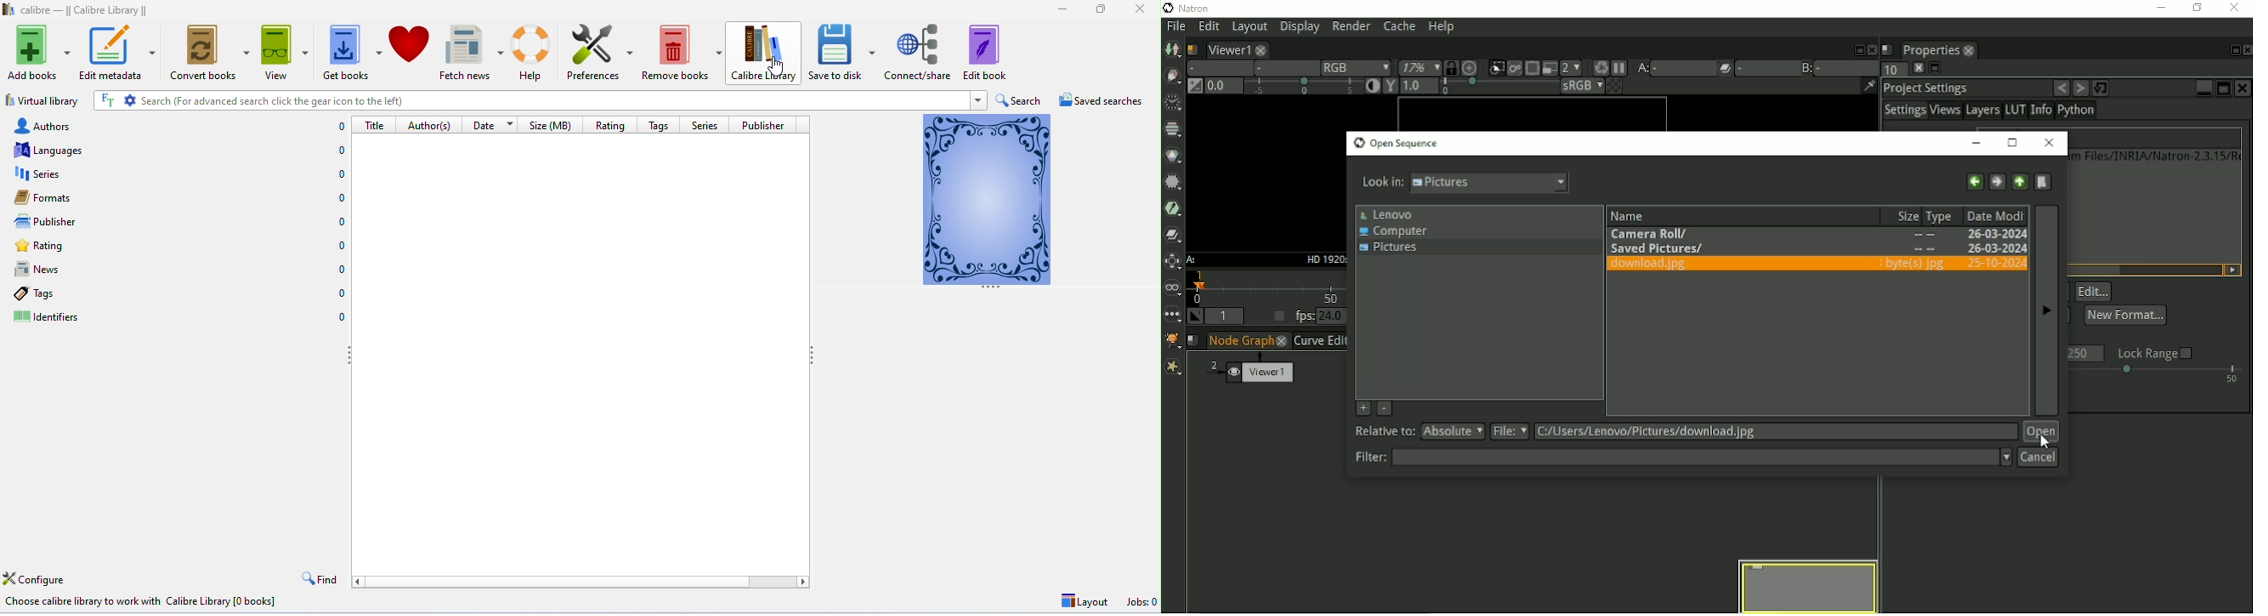 The image size is (2268, 616). I want to click on find, so click(321, 579).